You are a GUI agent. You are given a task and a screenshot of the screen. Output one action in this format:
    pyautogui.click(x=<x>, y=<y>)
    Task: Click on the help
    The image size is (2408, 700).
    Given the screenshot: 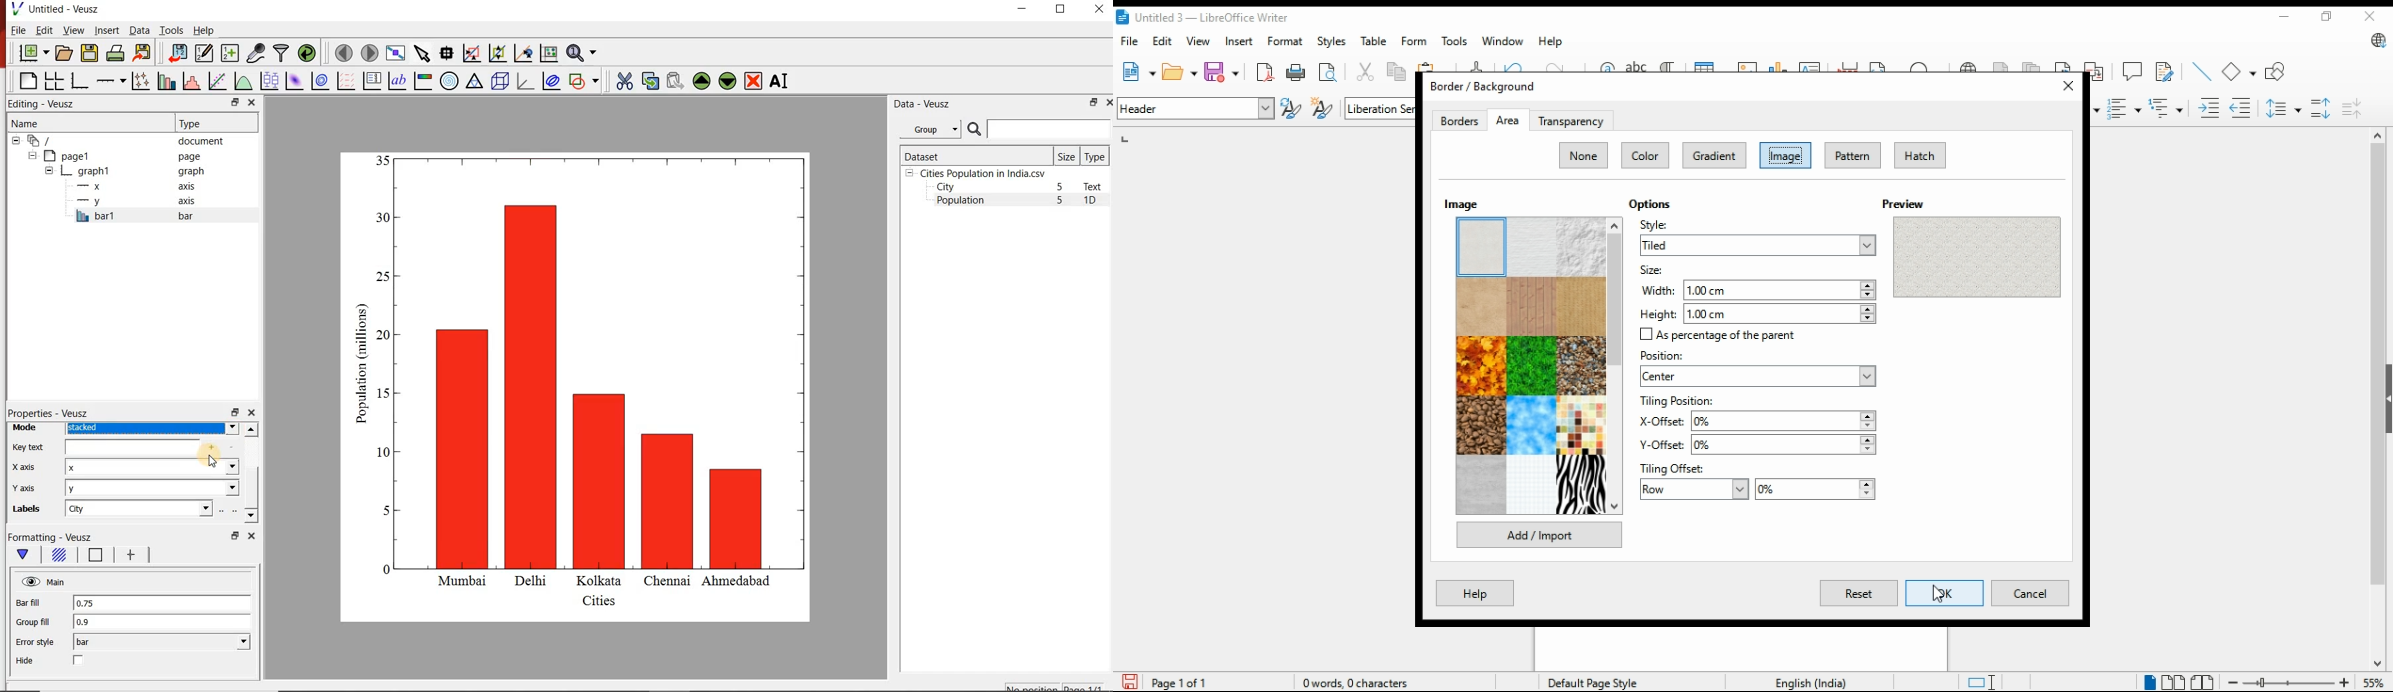 What is the action you would take?
    pyautogui.click(x=1473, y=593)
    